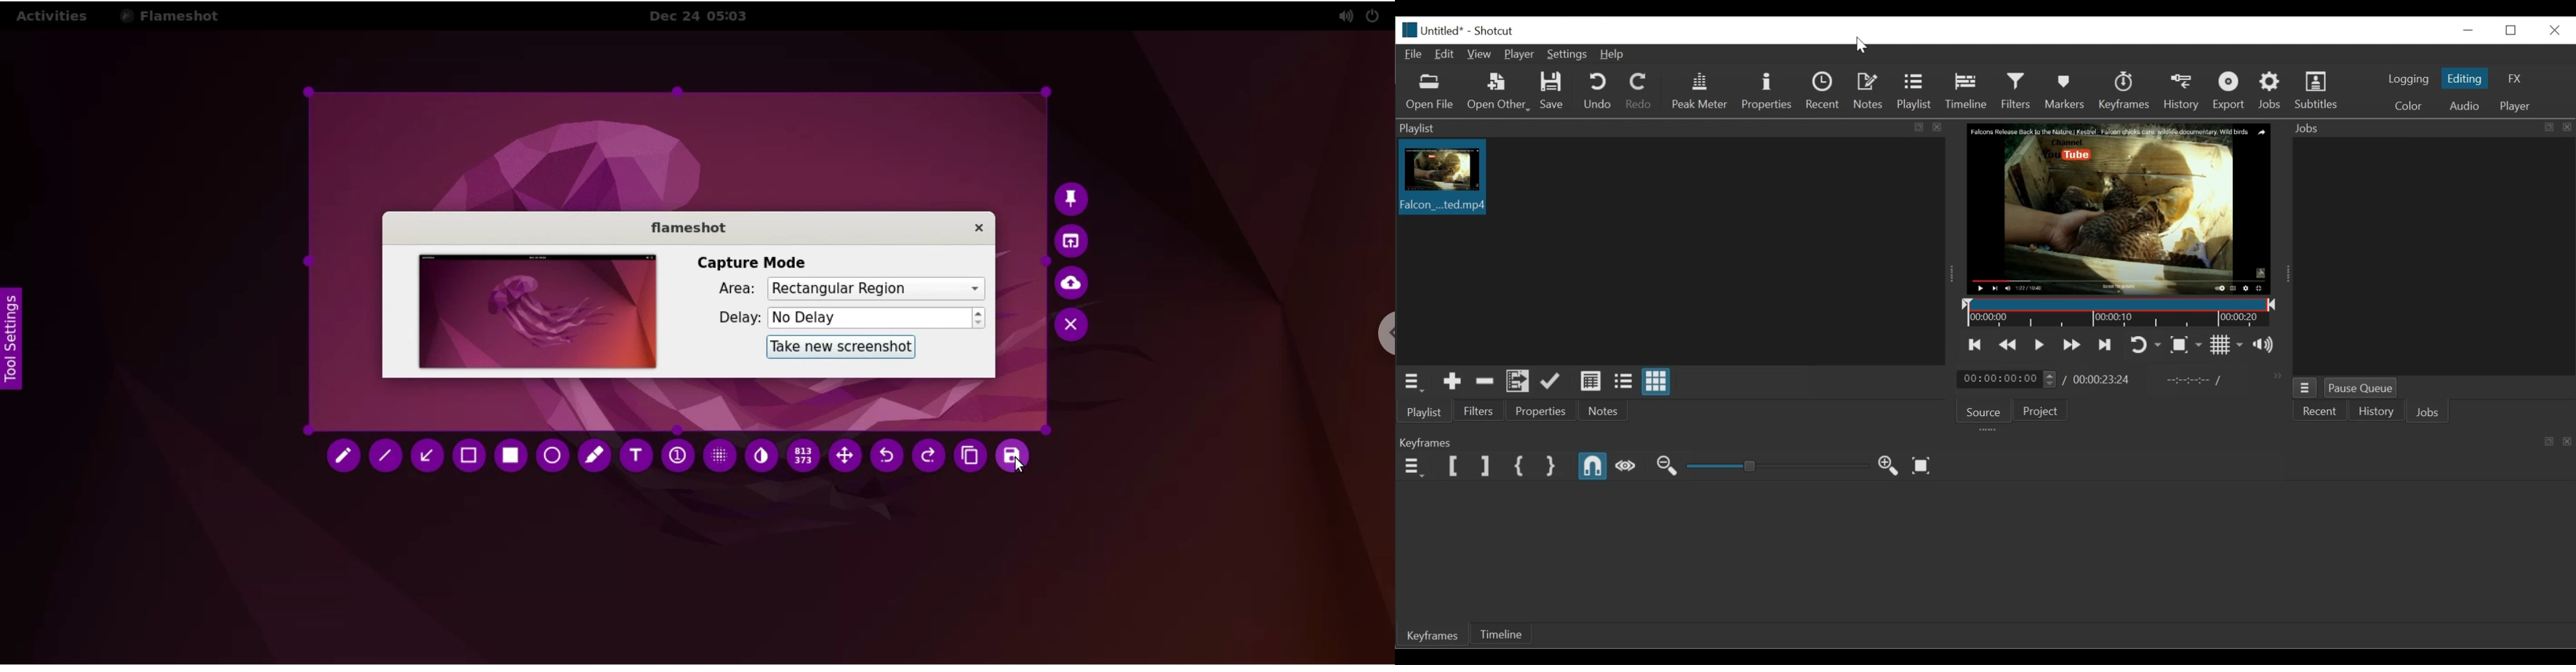 The image size is (2576, 672). I want to click on Clip thumbnail, so click(1671, 251).